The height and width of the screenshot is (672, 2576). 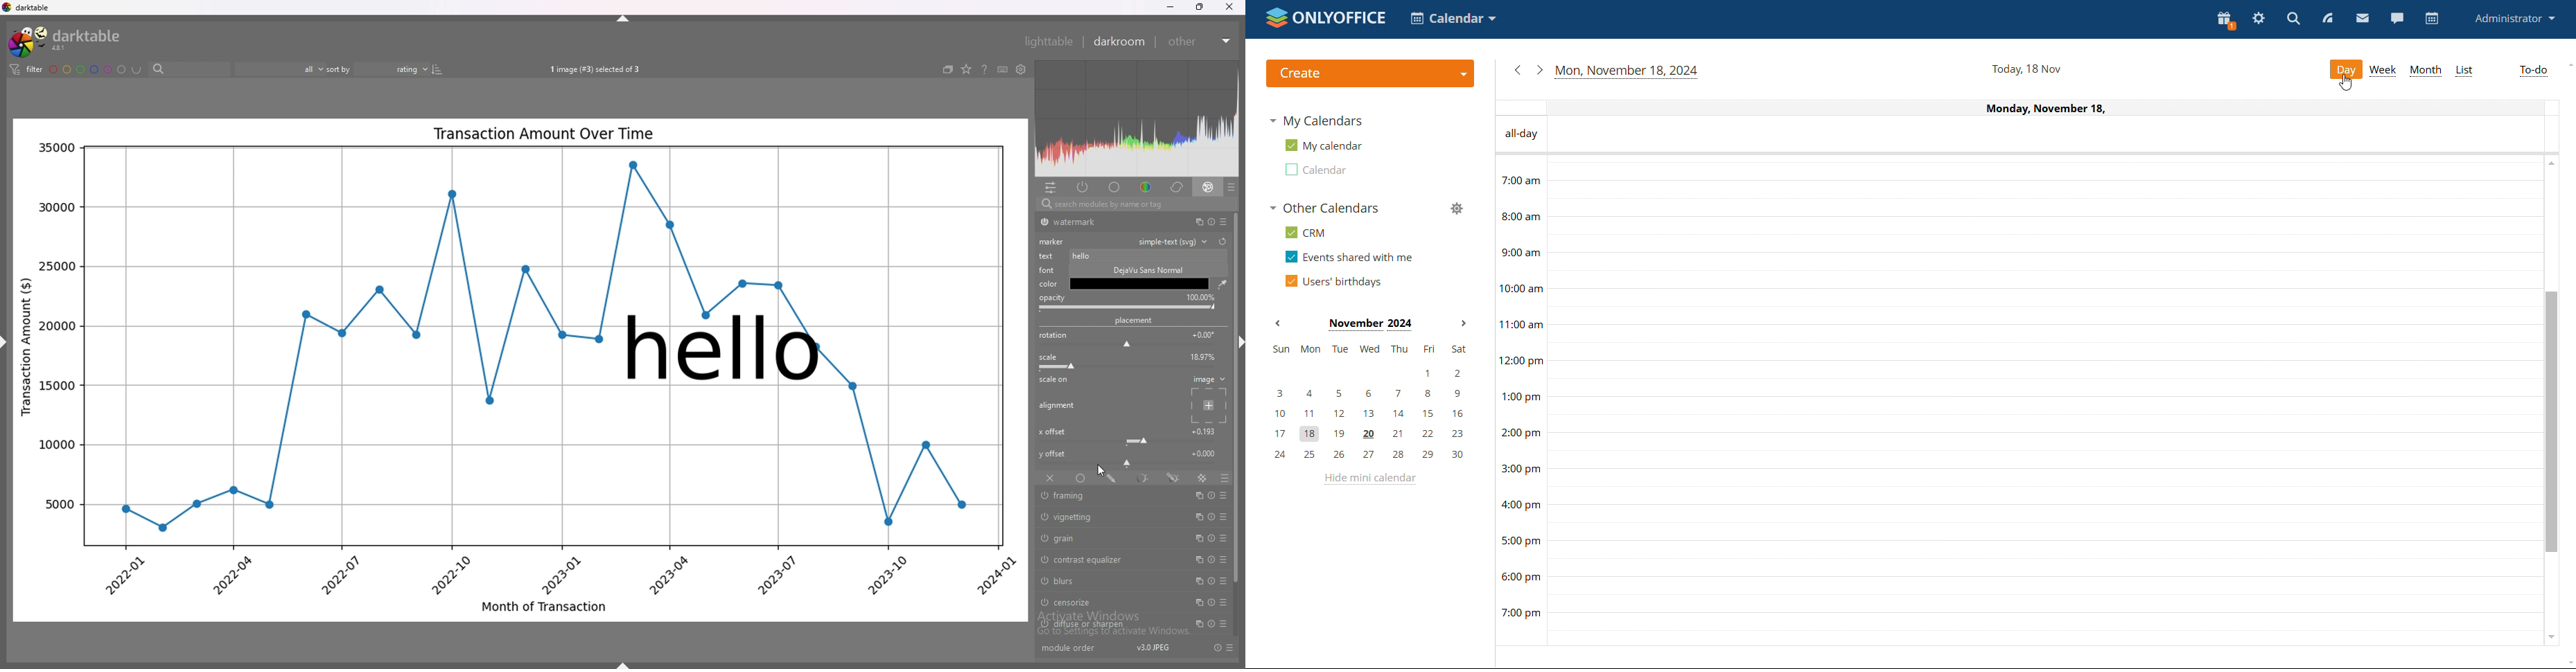 What do you see at coordinates (1052, 298) in the screenshot?
I see `opacity` at bounding box center [1052, 298].